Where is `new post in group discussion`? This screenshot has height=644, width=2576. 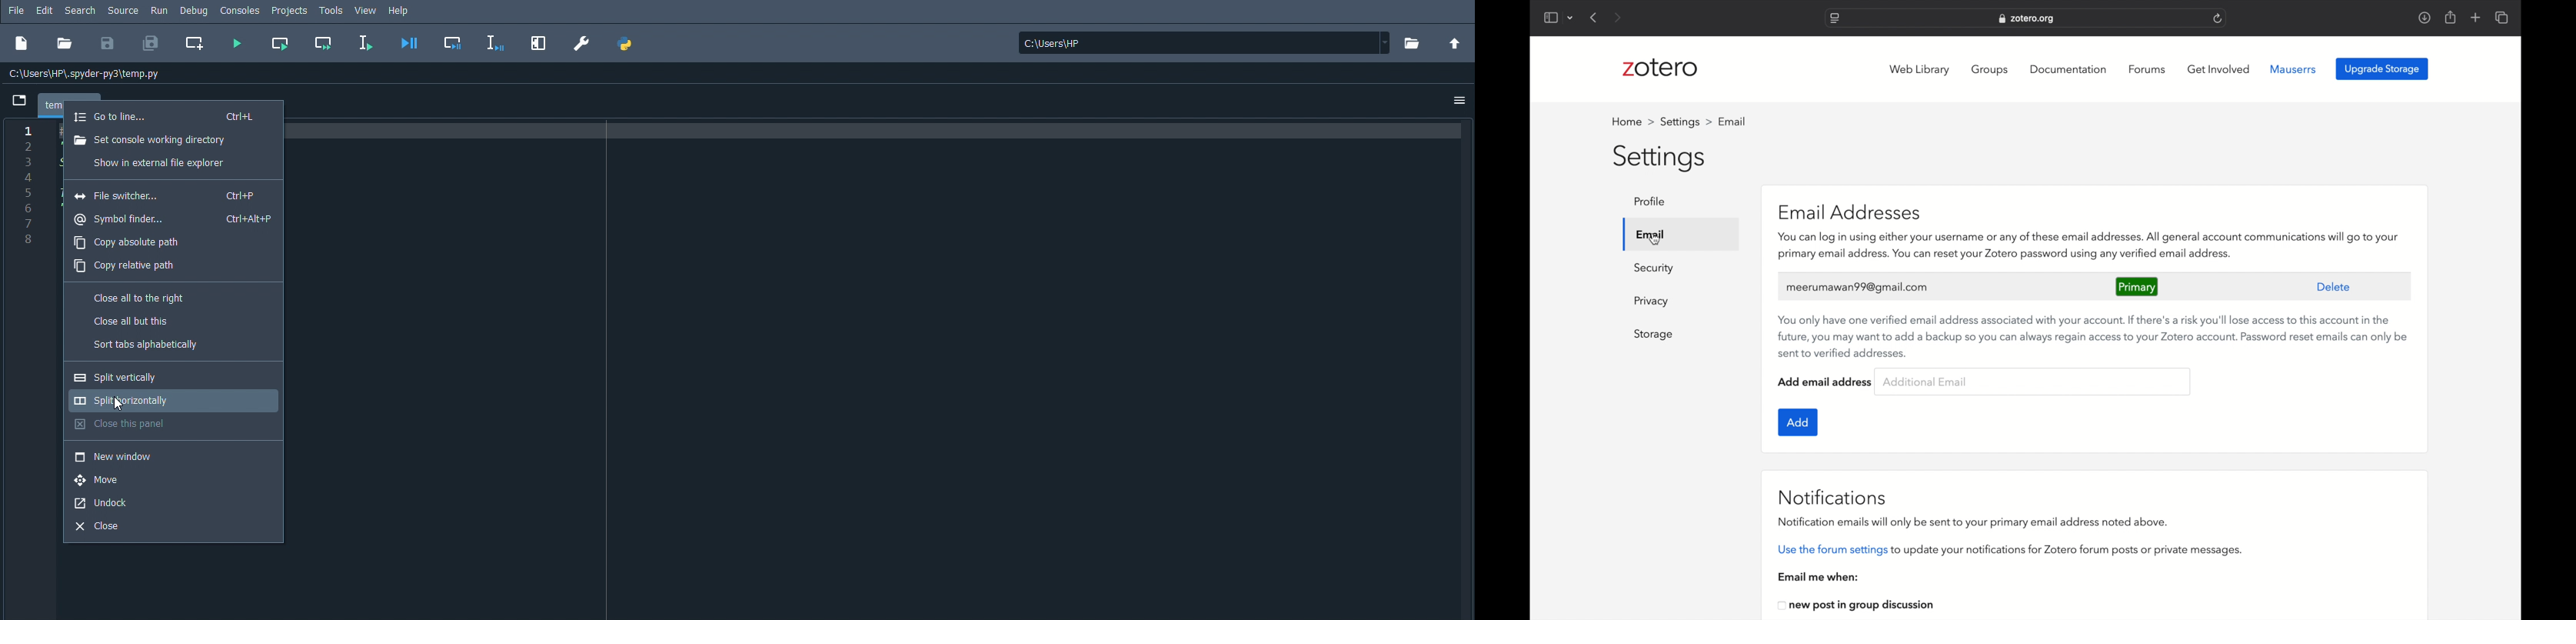 new post in group discussion is located at coordinates (1858, 606).